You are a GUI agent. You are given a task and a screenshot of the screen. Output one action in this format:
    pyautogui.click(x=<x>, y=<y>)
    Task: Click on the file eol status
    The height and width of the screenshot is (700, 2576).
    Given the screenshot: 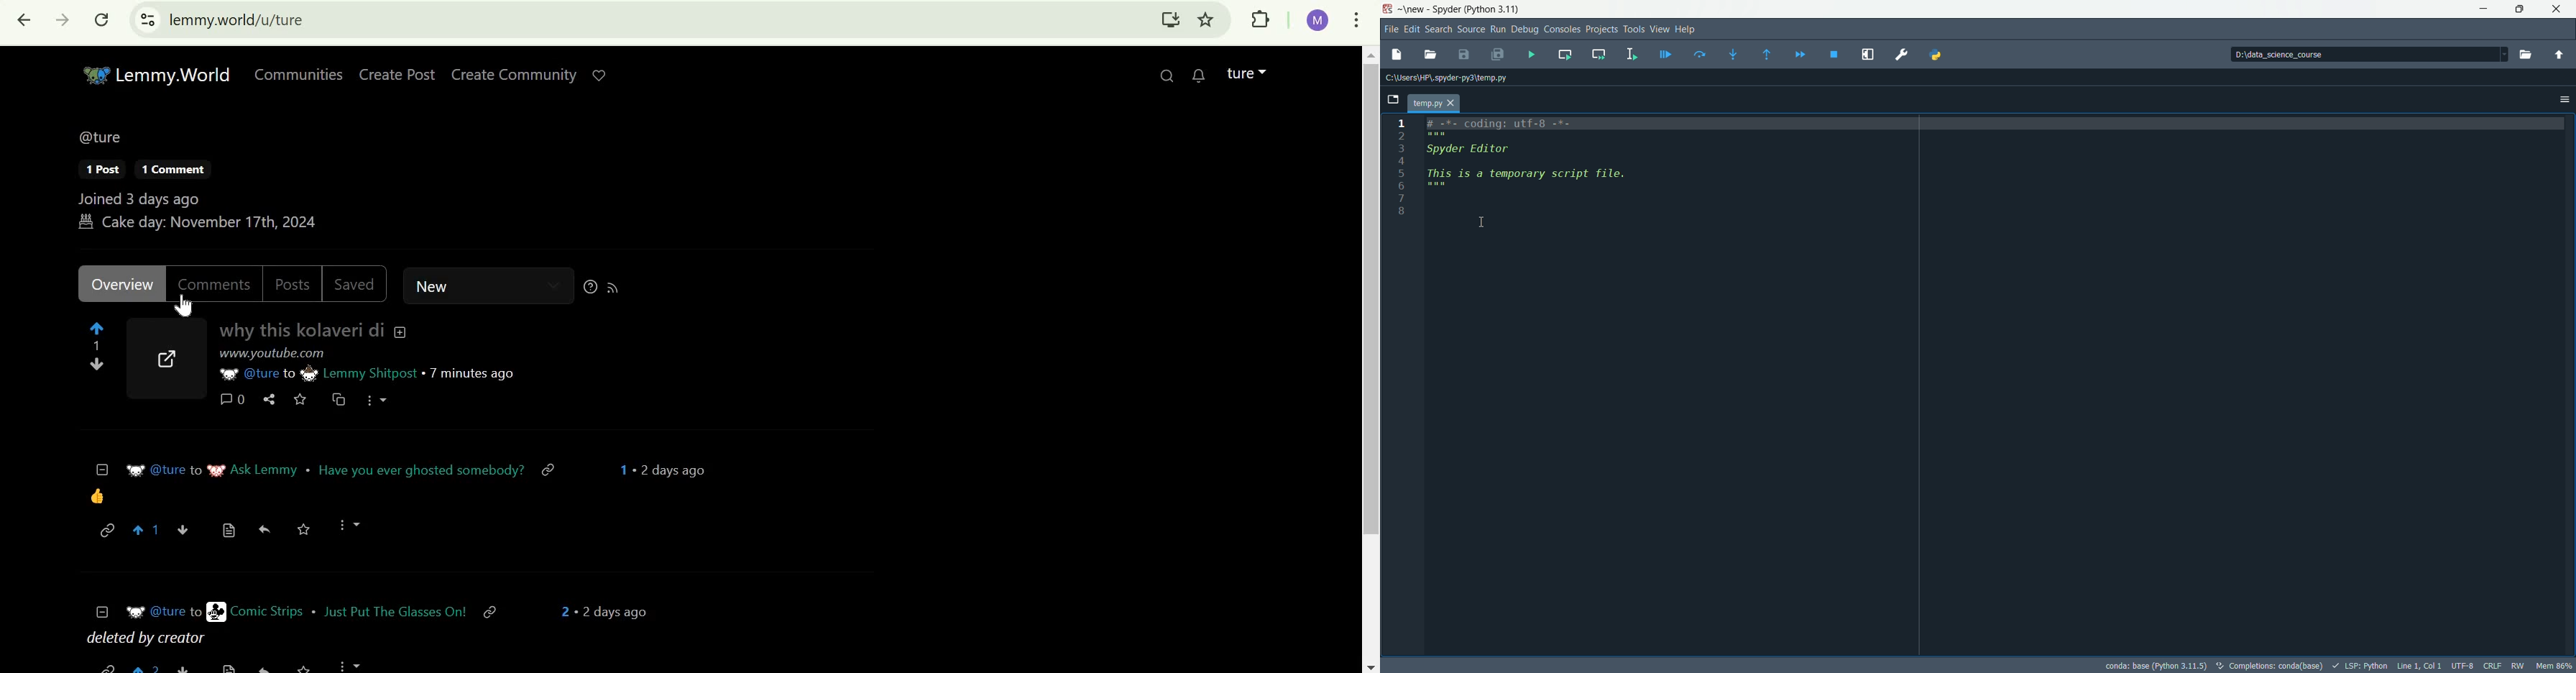 What is the action you would take?
    pyautogui.click(x=2493, y=666)
    